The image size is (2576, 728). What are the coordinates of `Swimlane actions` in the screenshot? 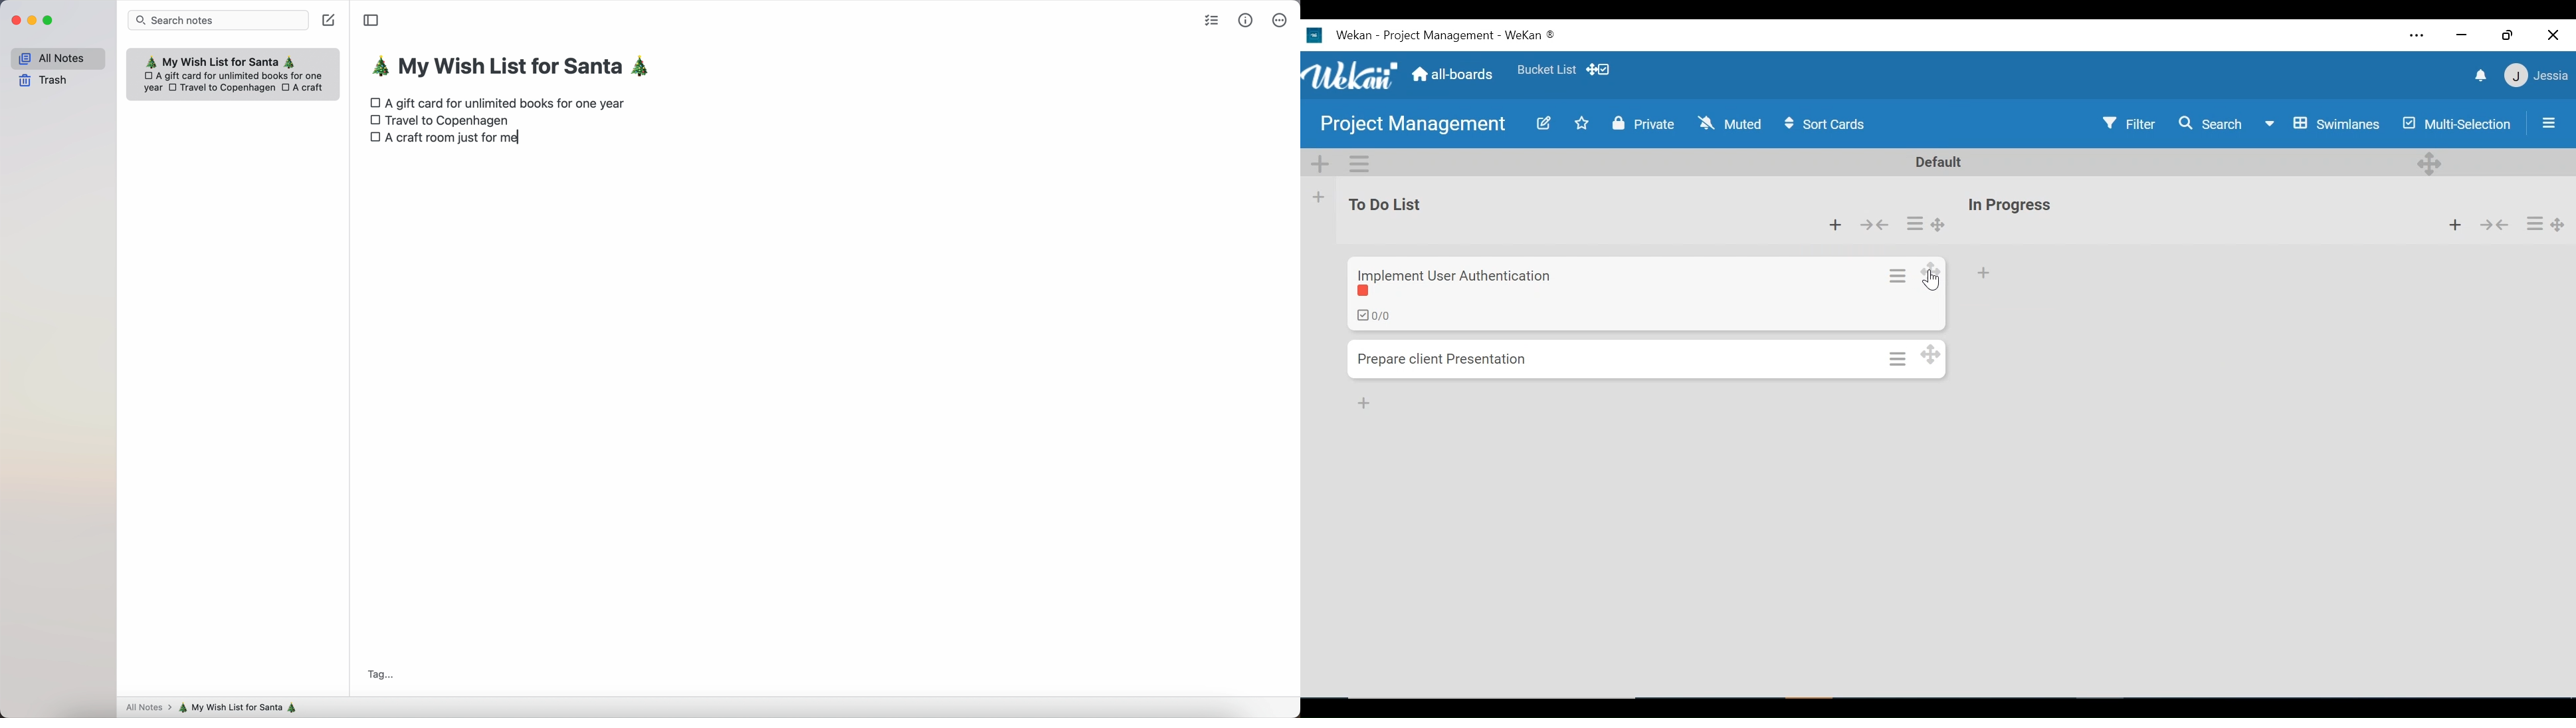 It's located at (1357, 163).